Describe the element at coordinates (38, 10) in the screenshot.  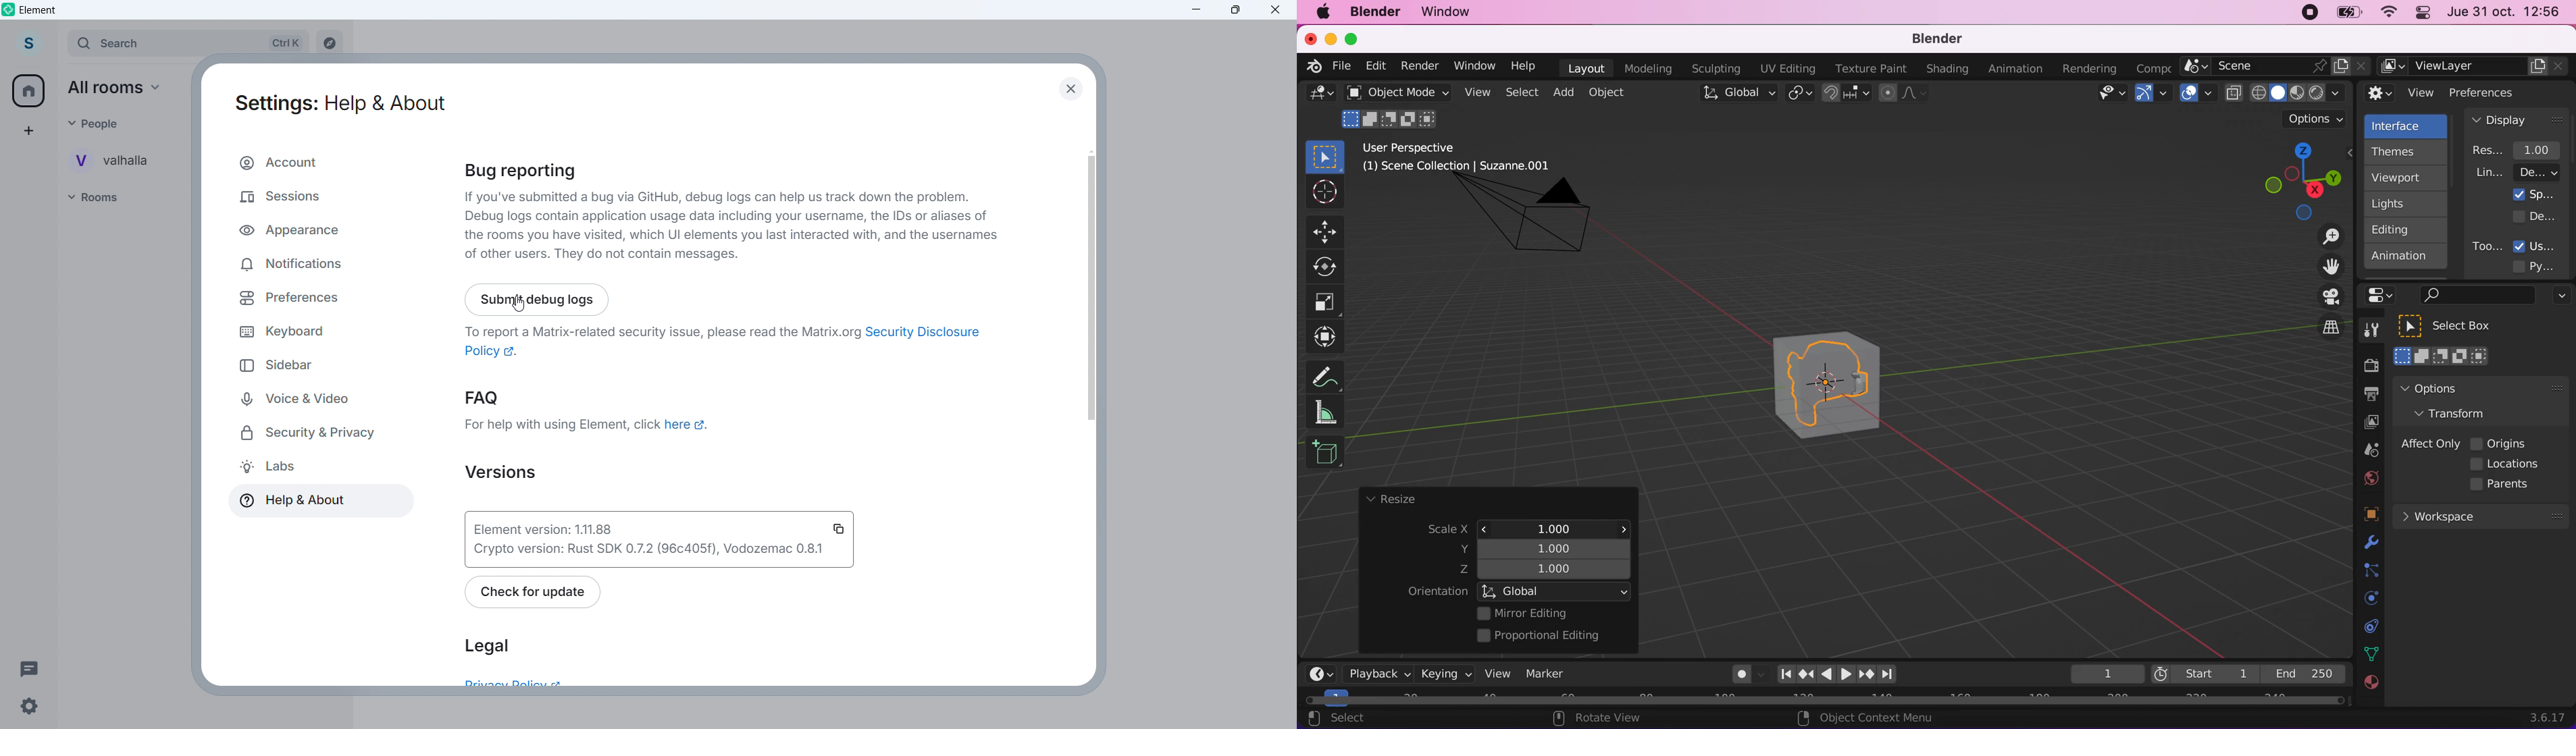
I see `Element` at that location.